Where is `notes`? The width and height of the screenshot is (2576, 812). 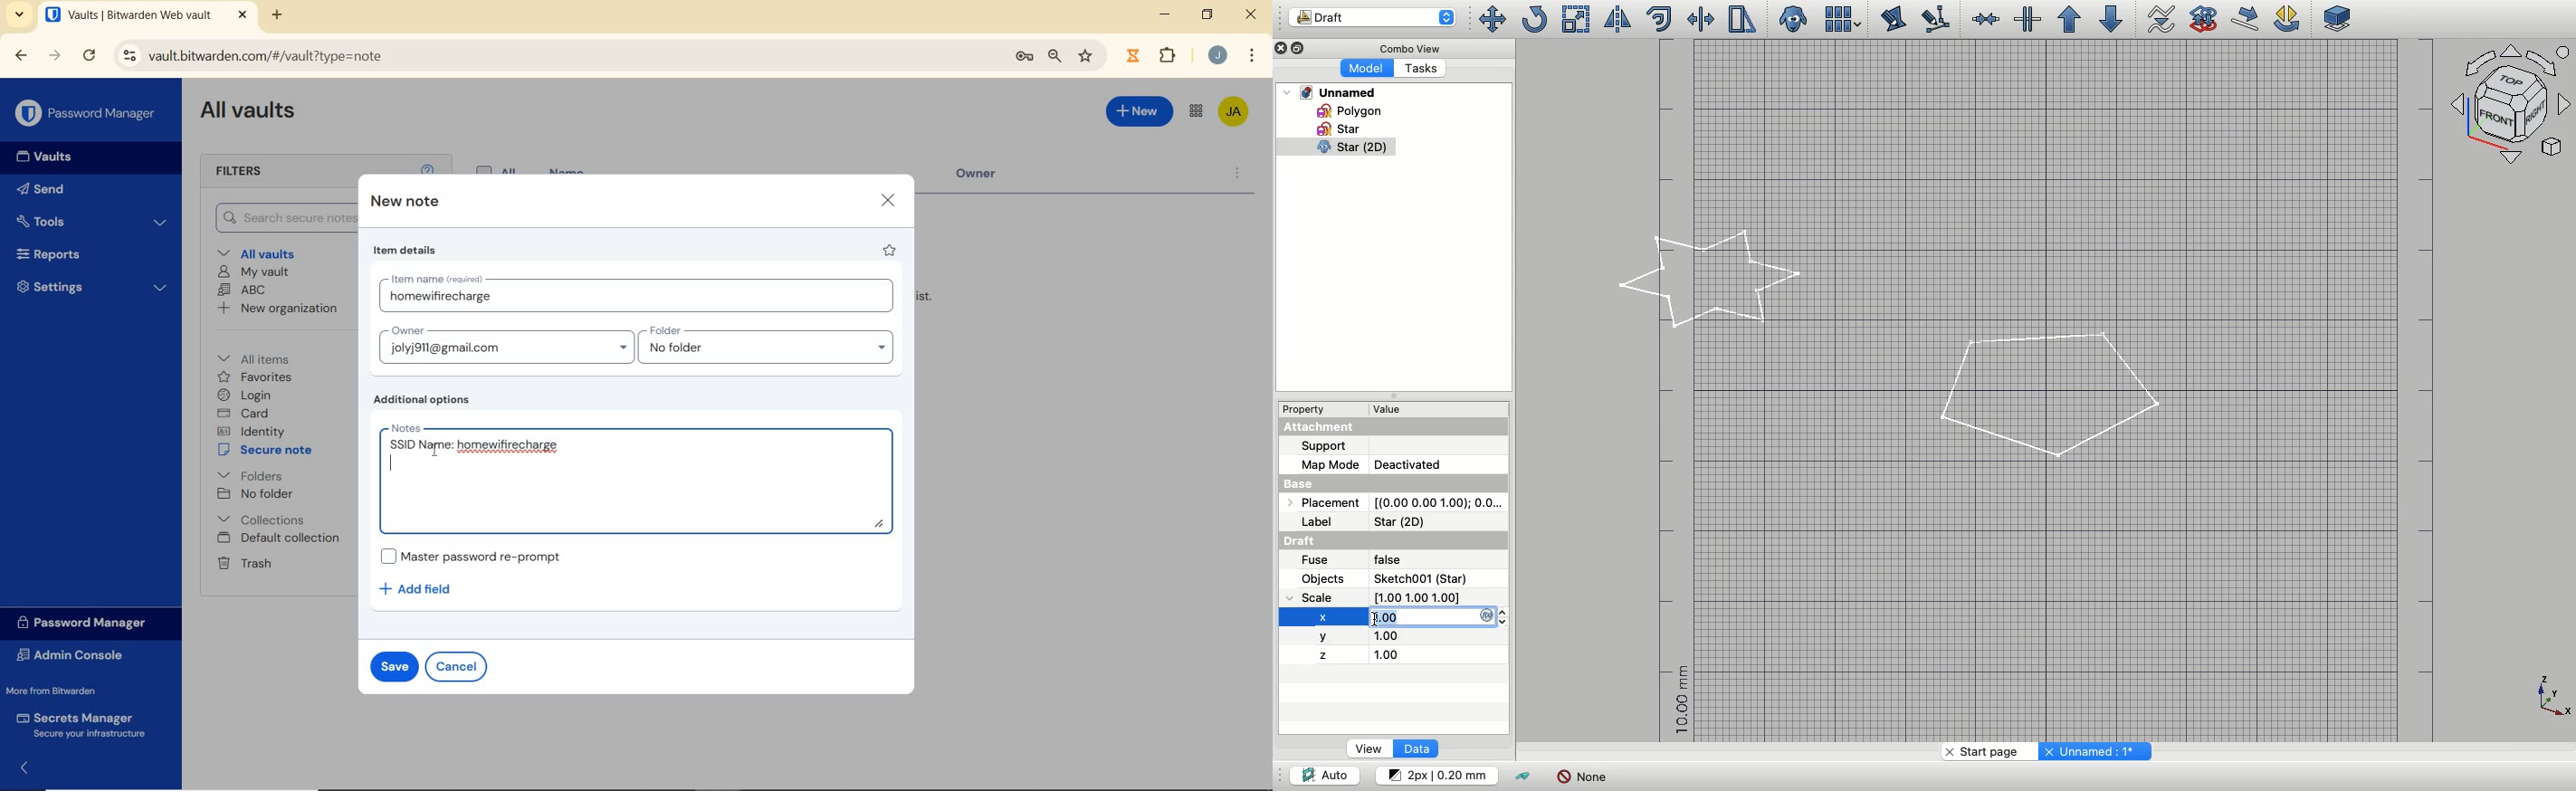
notes is located at coordinates (643, 479).